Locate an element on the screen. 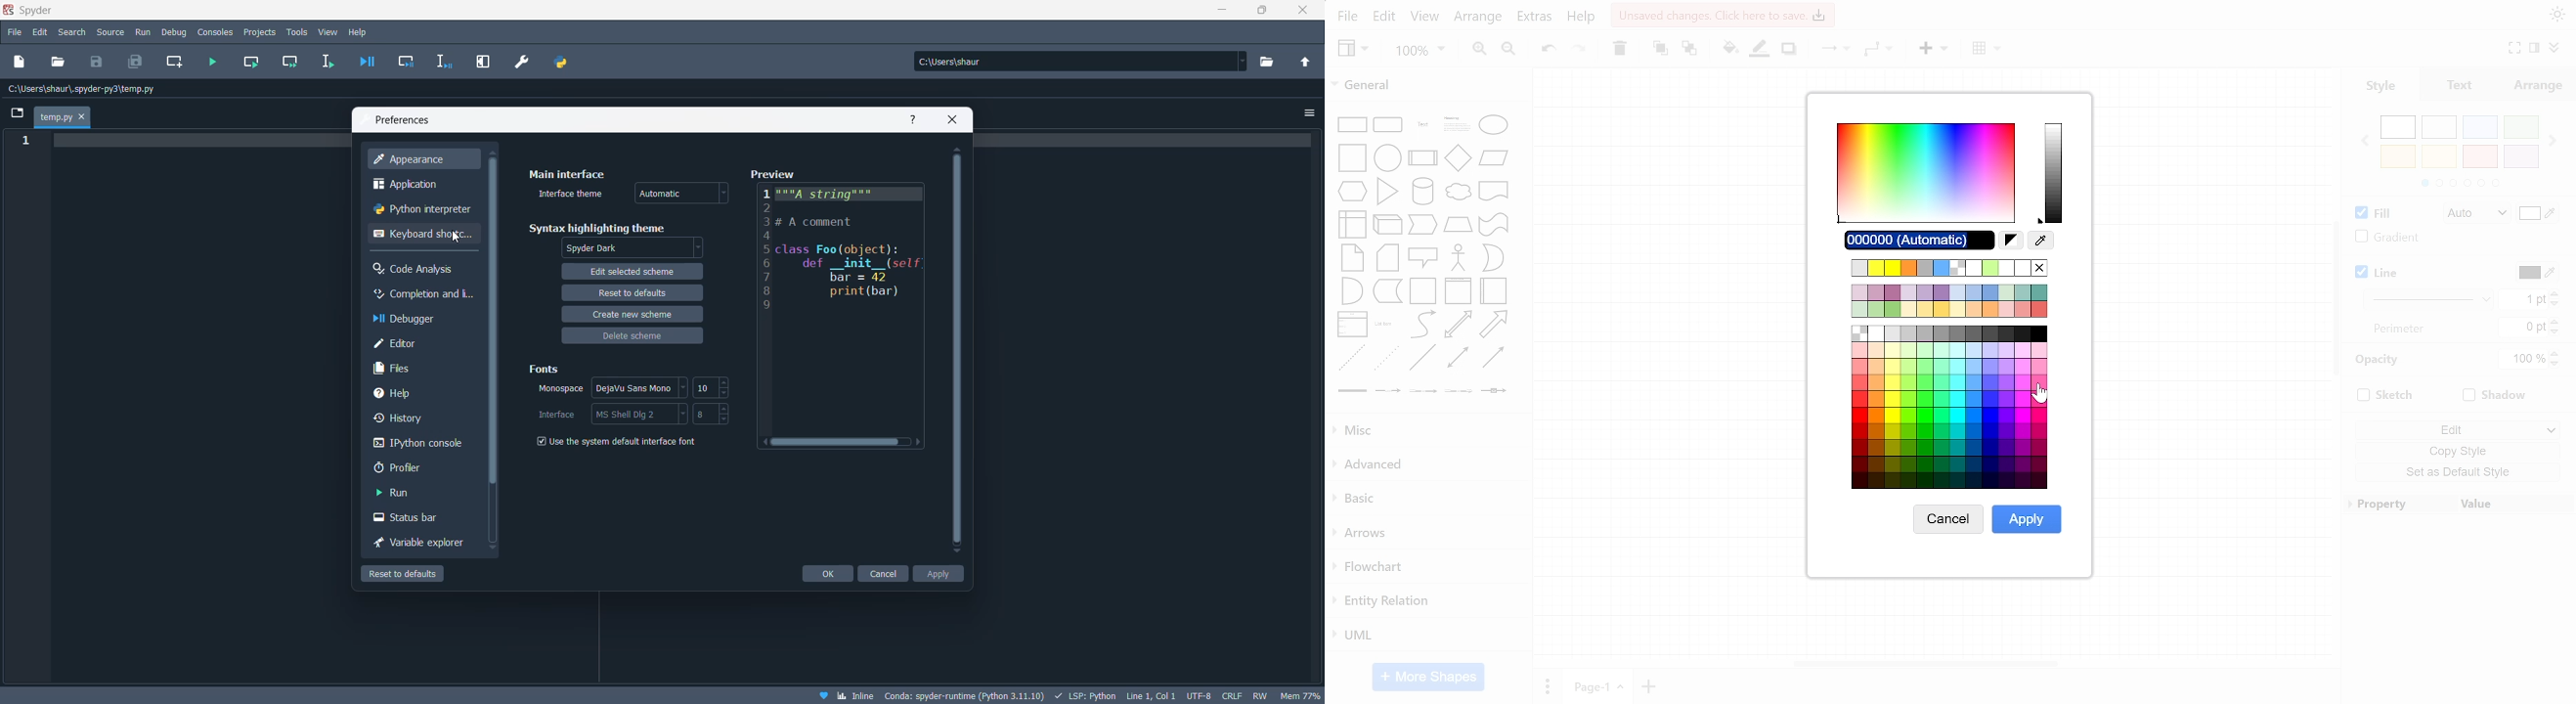  file tab is located at coordinates (63, 117).